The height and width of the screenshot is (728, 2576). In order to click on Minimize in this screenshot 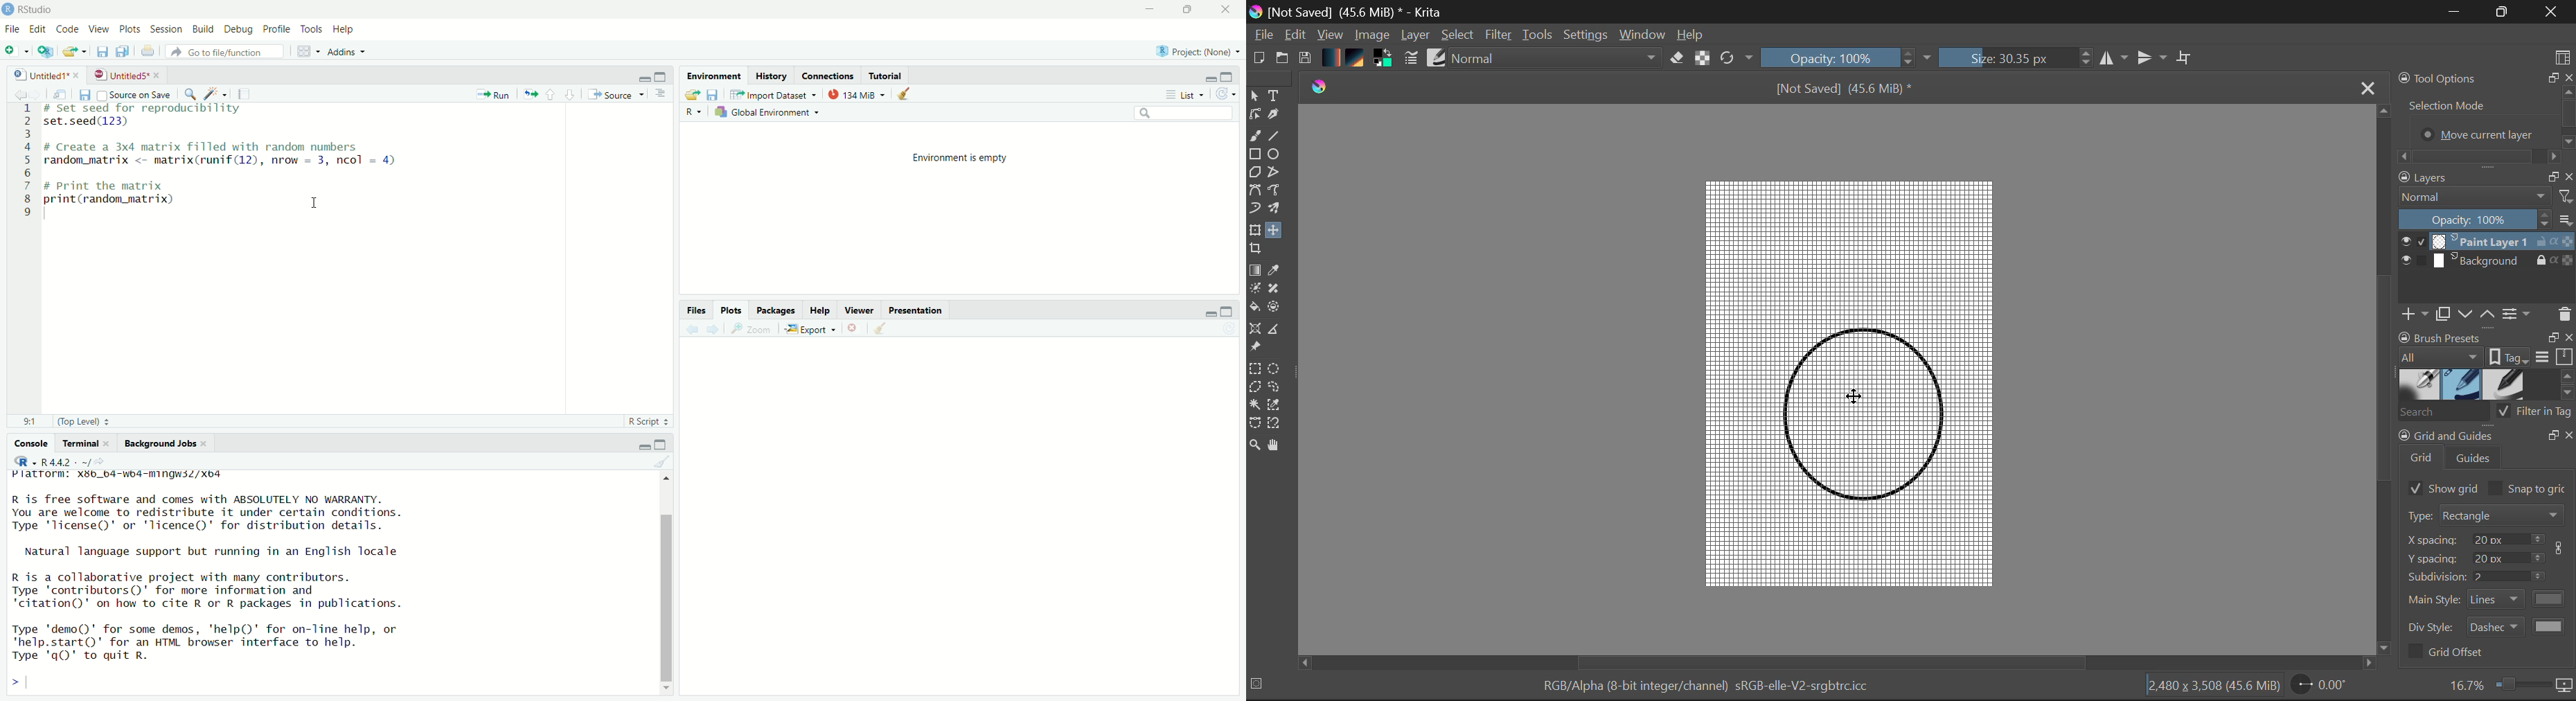, I will do `click(2503, 12)`.